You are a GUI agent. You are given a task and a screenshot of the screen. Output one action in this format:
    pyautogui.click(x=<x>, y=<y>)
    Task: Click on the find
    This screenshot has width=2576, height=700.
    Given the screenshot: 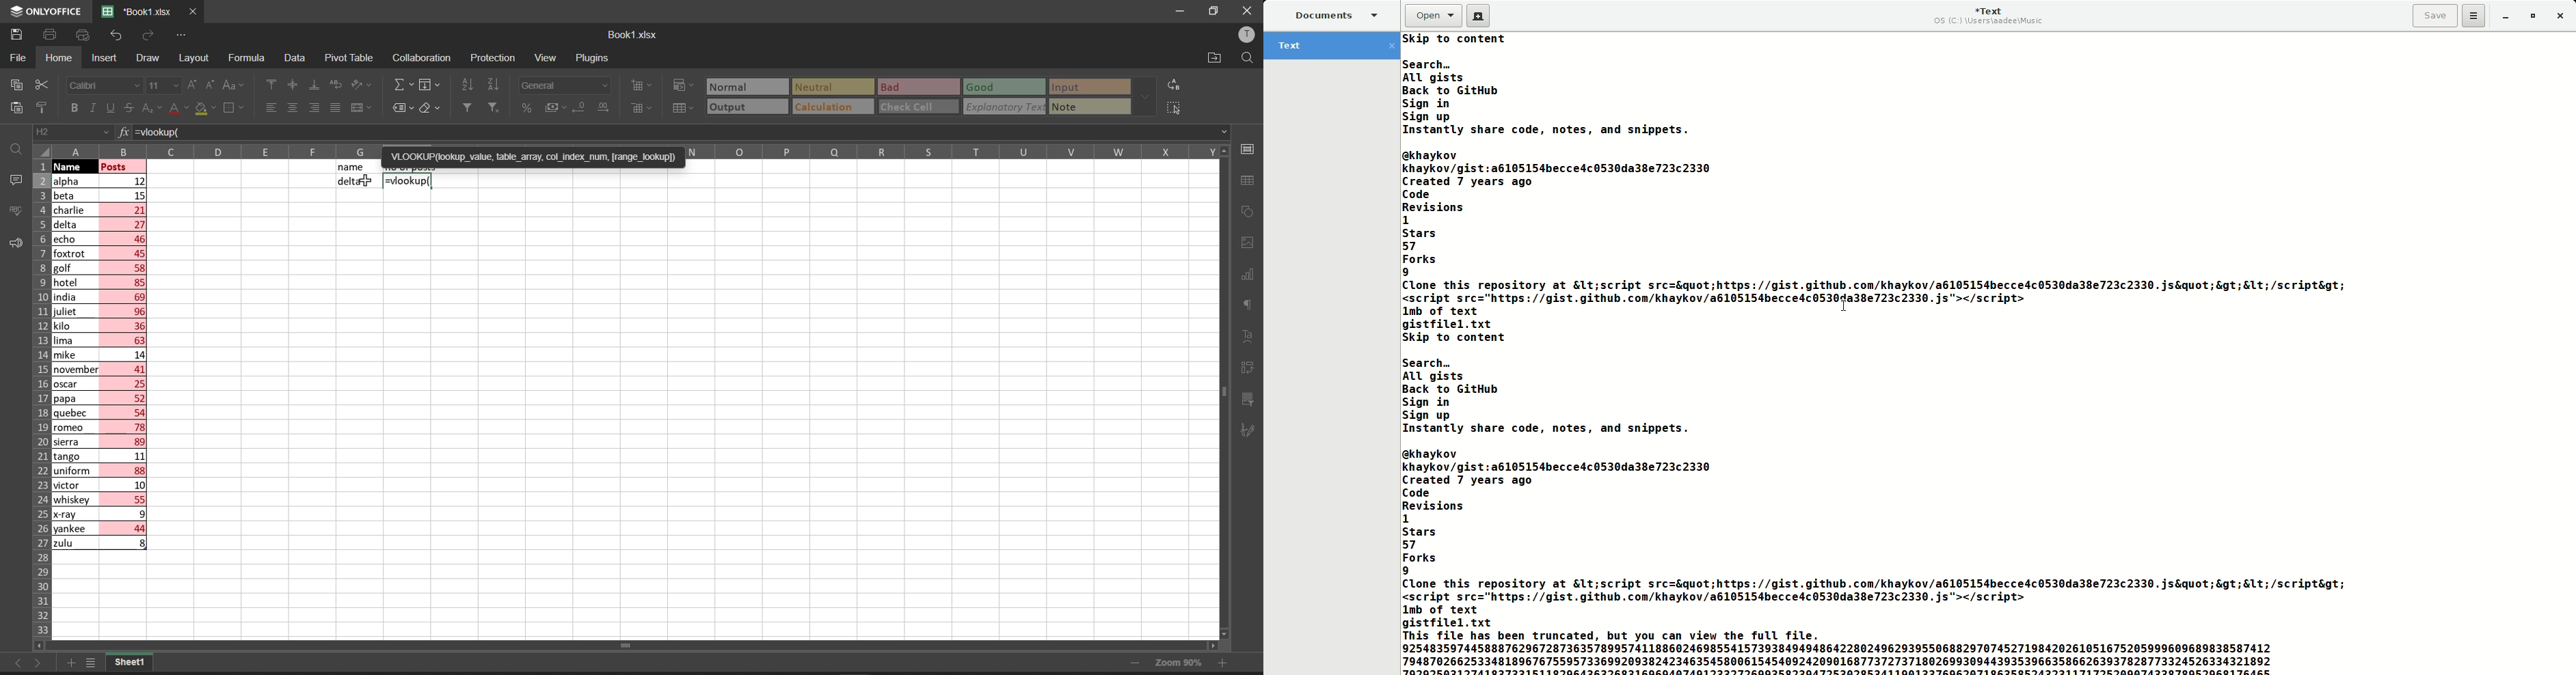 What is the action you would take?
    pyautogui.click(x=1250, y=57)
    